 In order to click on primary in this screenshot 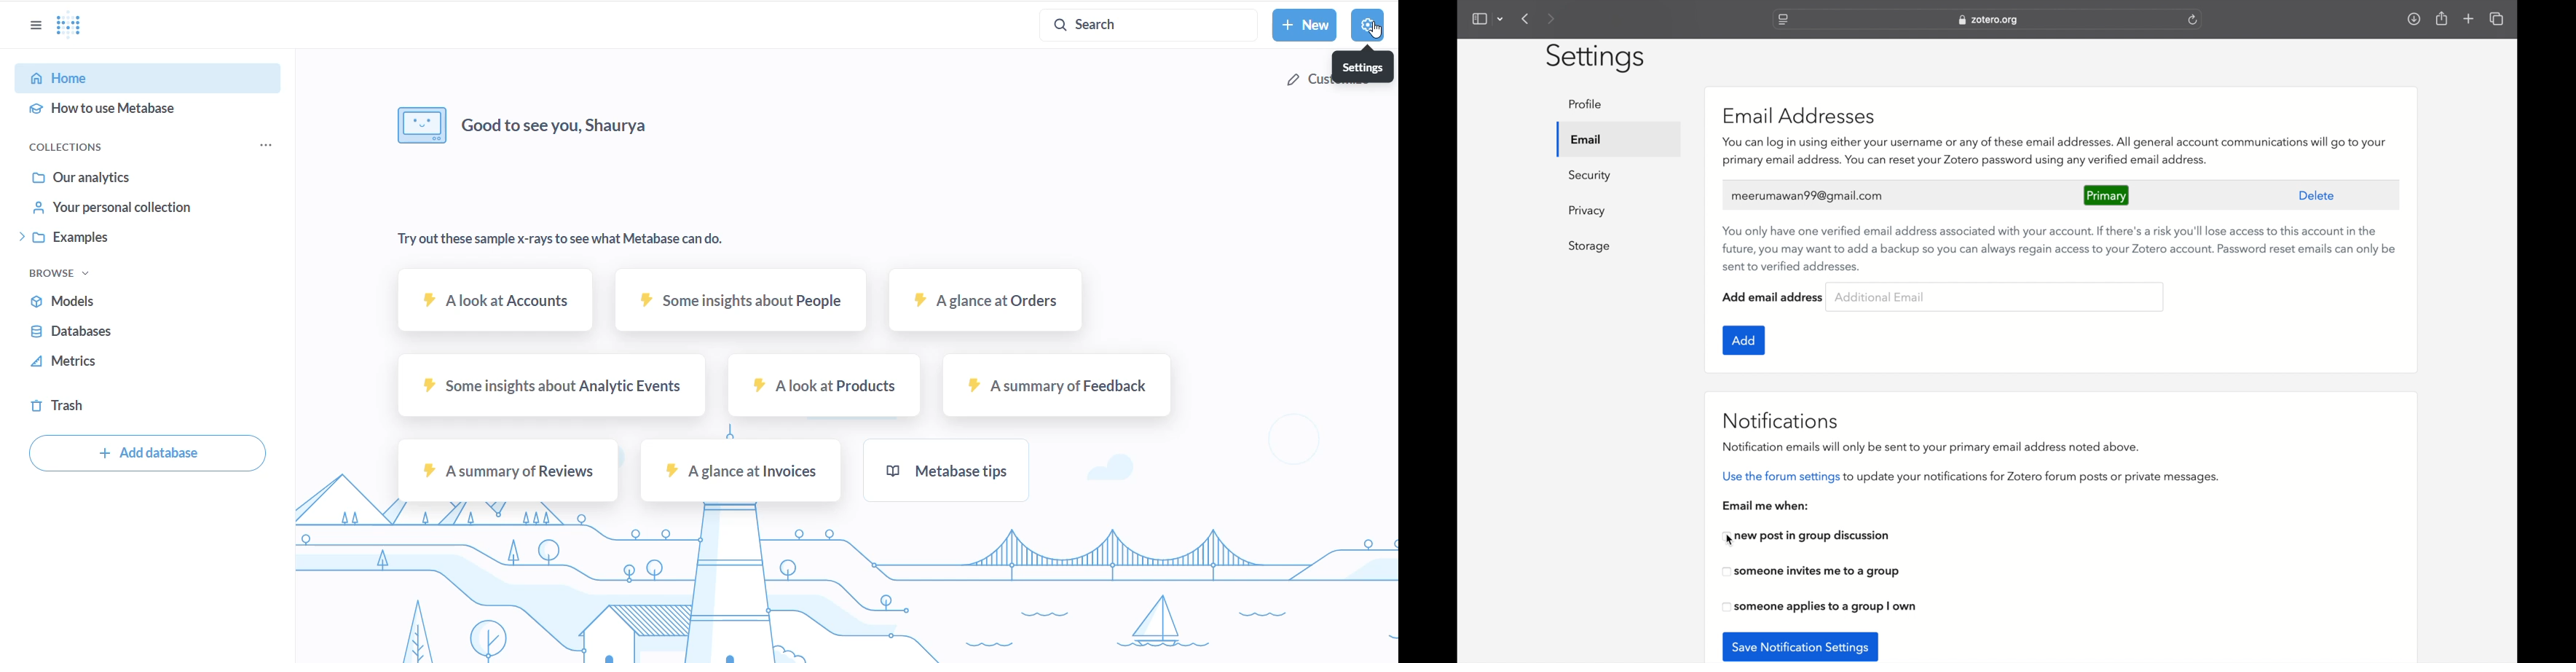, I will do `click(2108, 195)`.